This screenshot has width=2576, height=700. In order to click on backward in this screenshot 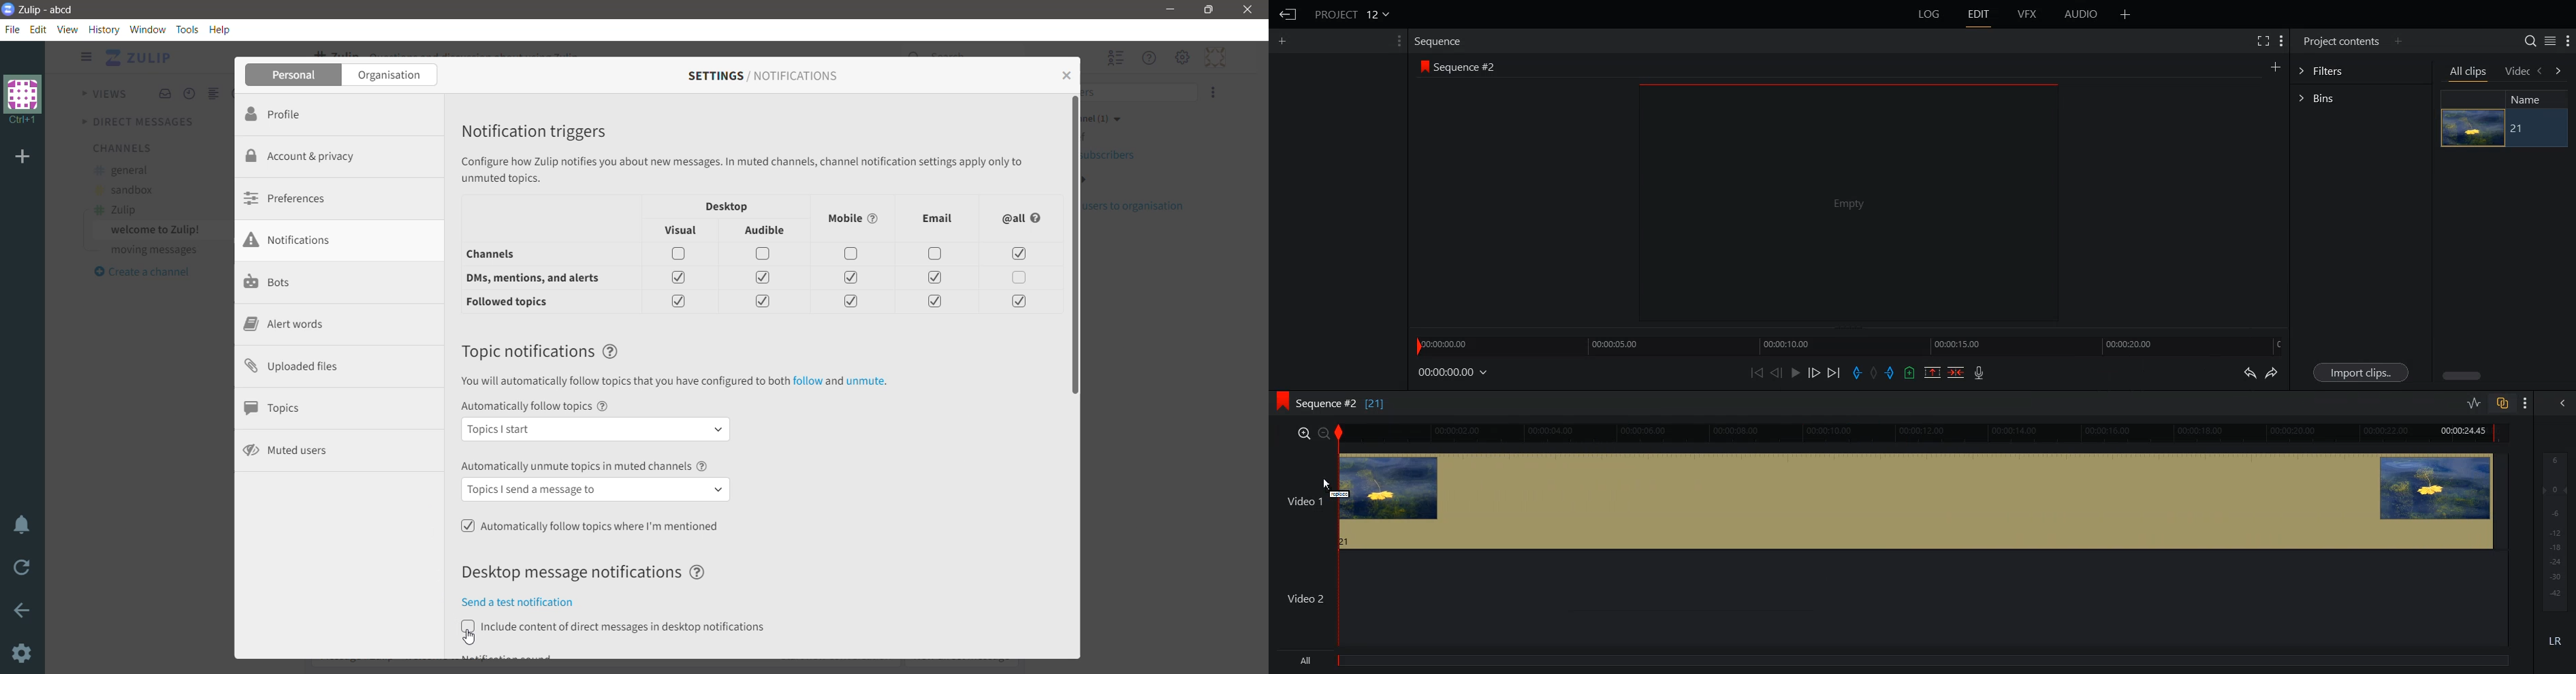, I will do `click(2541, 72)`.